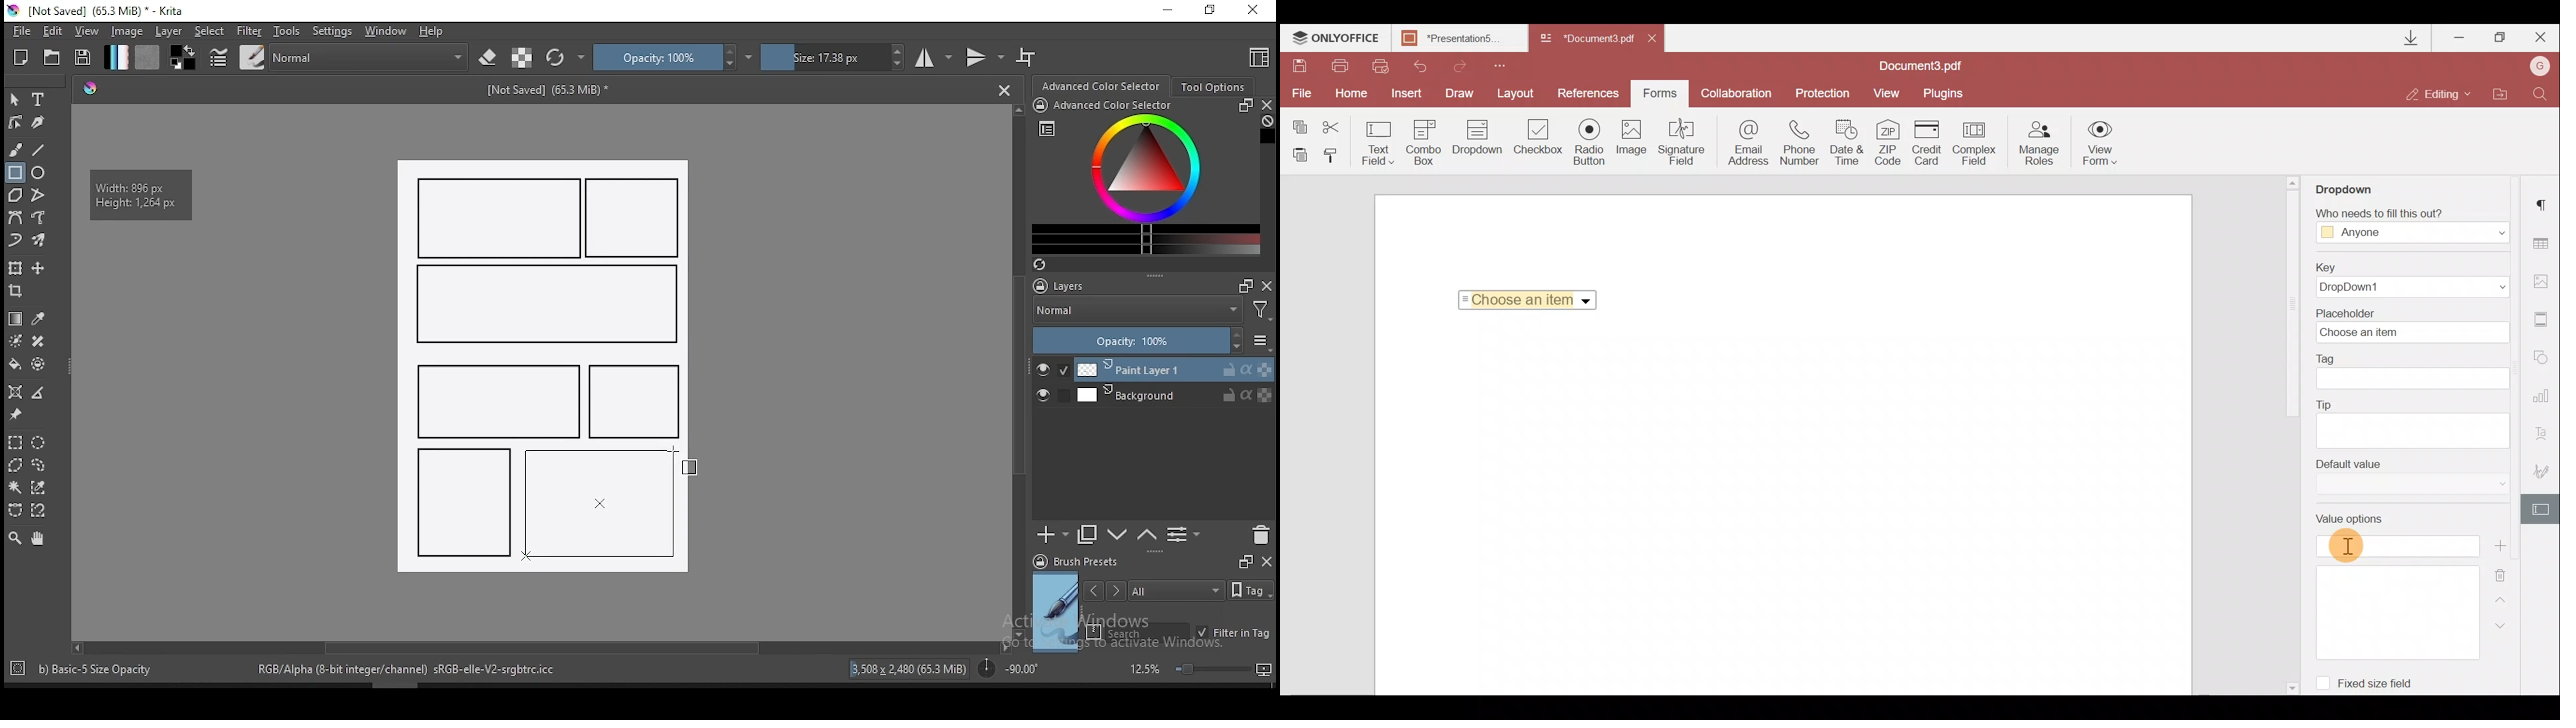  Describe the element at coordinates (332, 31) in the screenshot. I see `settings` at that location.